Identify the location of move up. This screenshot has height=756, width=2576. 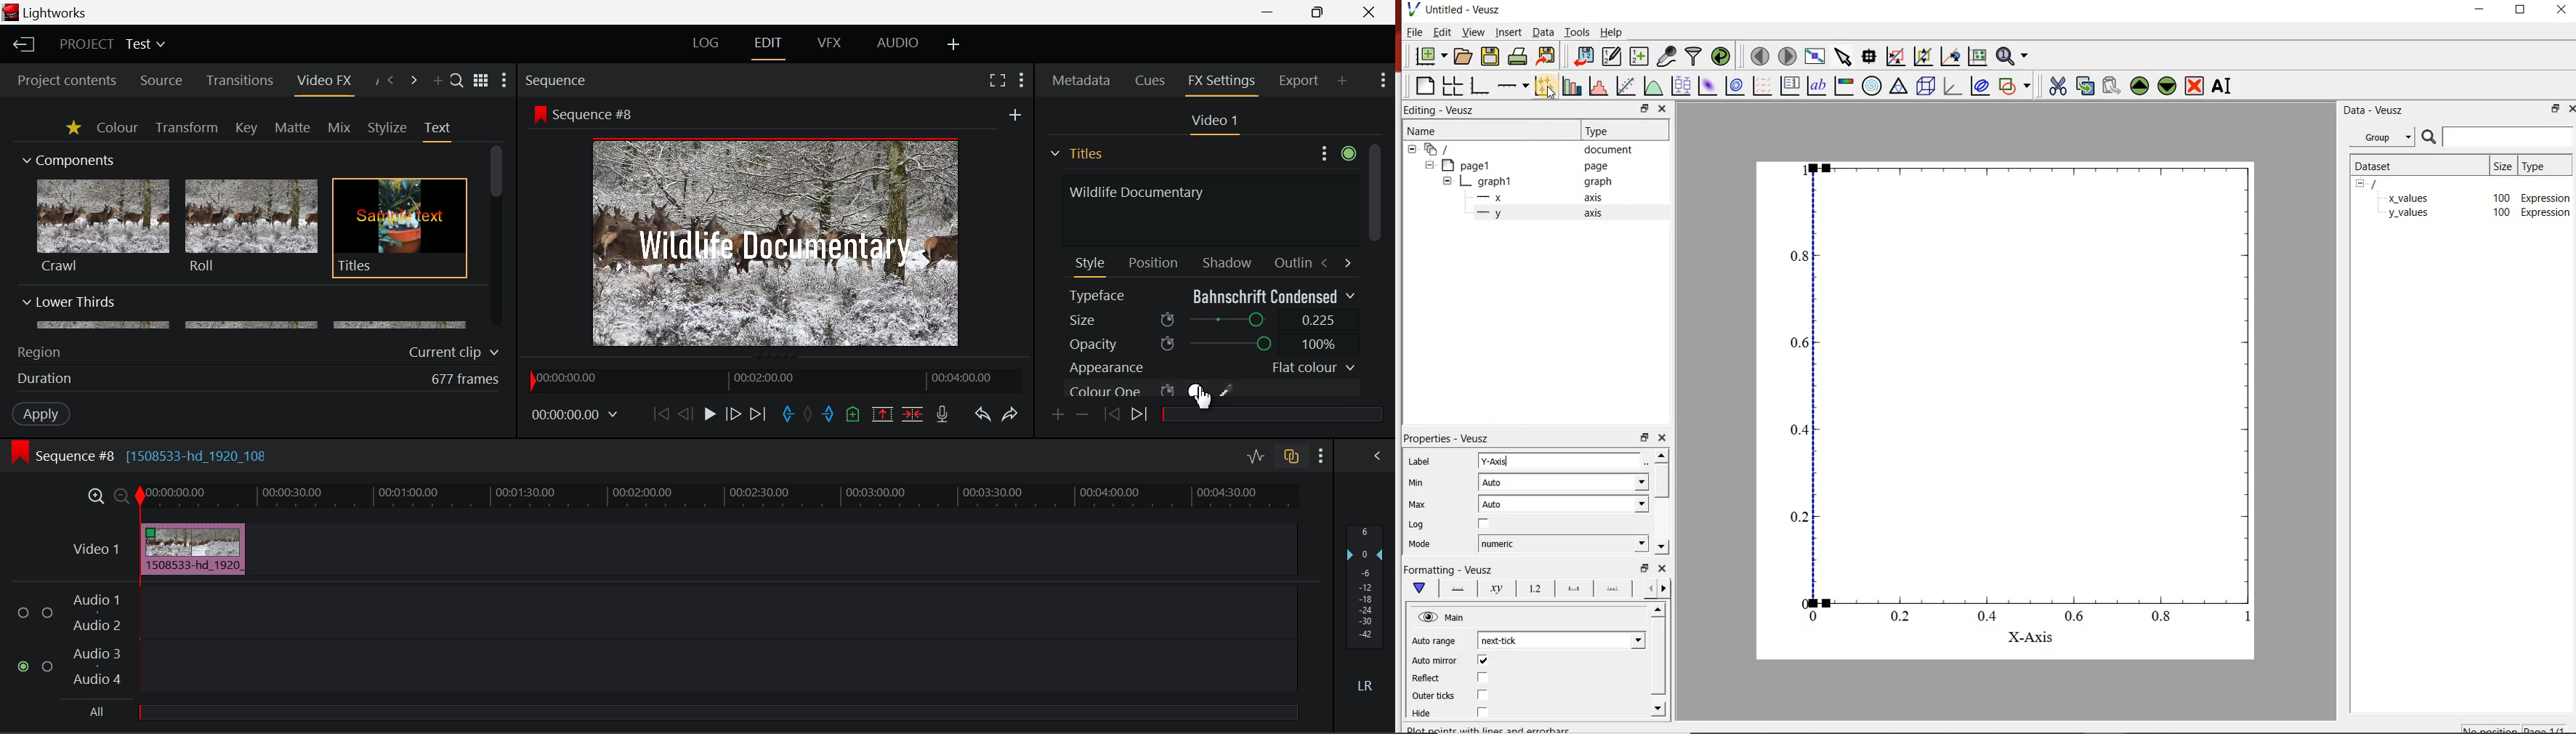
(1660, 455).